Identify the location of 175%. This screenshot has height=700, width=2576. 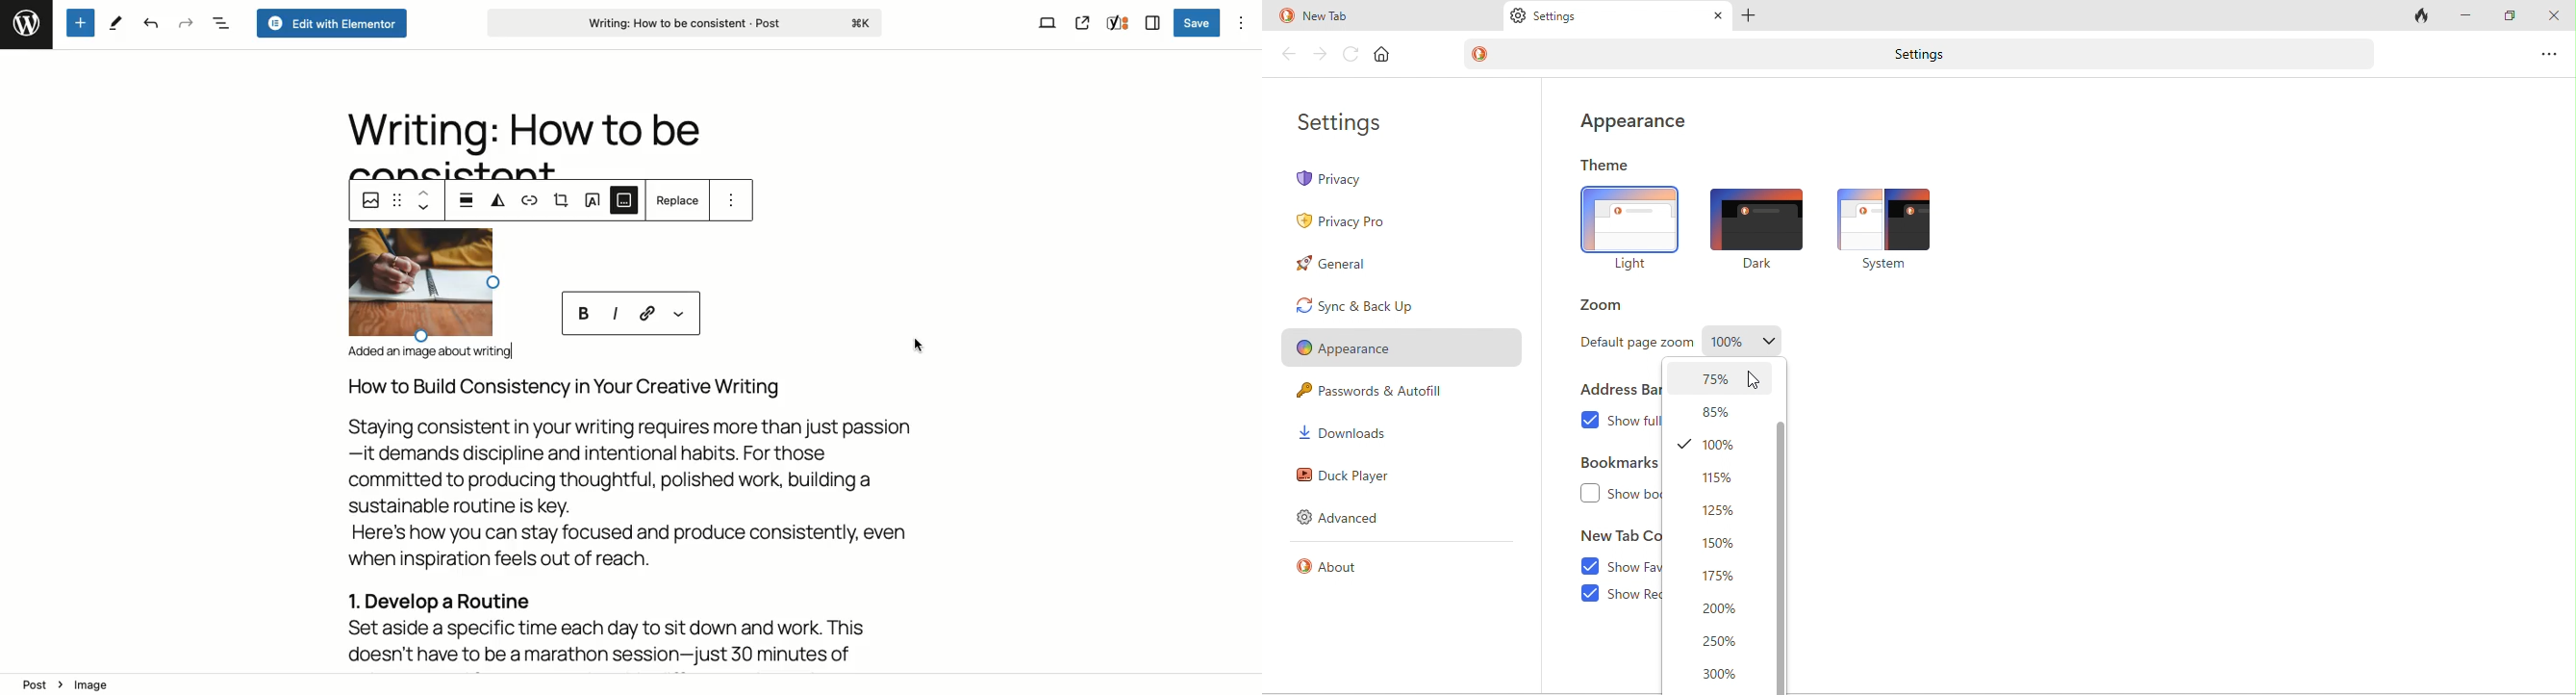
(1723, 577).